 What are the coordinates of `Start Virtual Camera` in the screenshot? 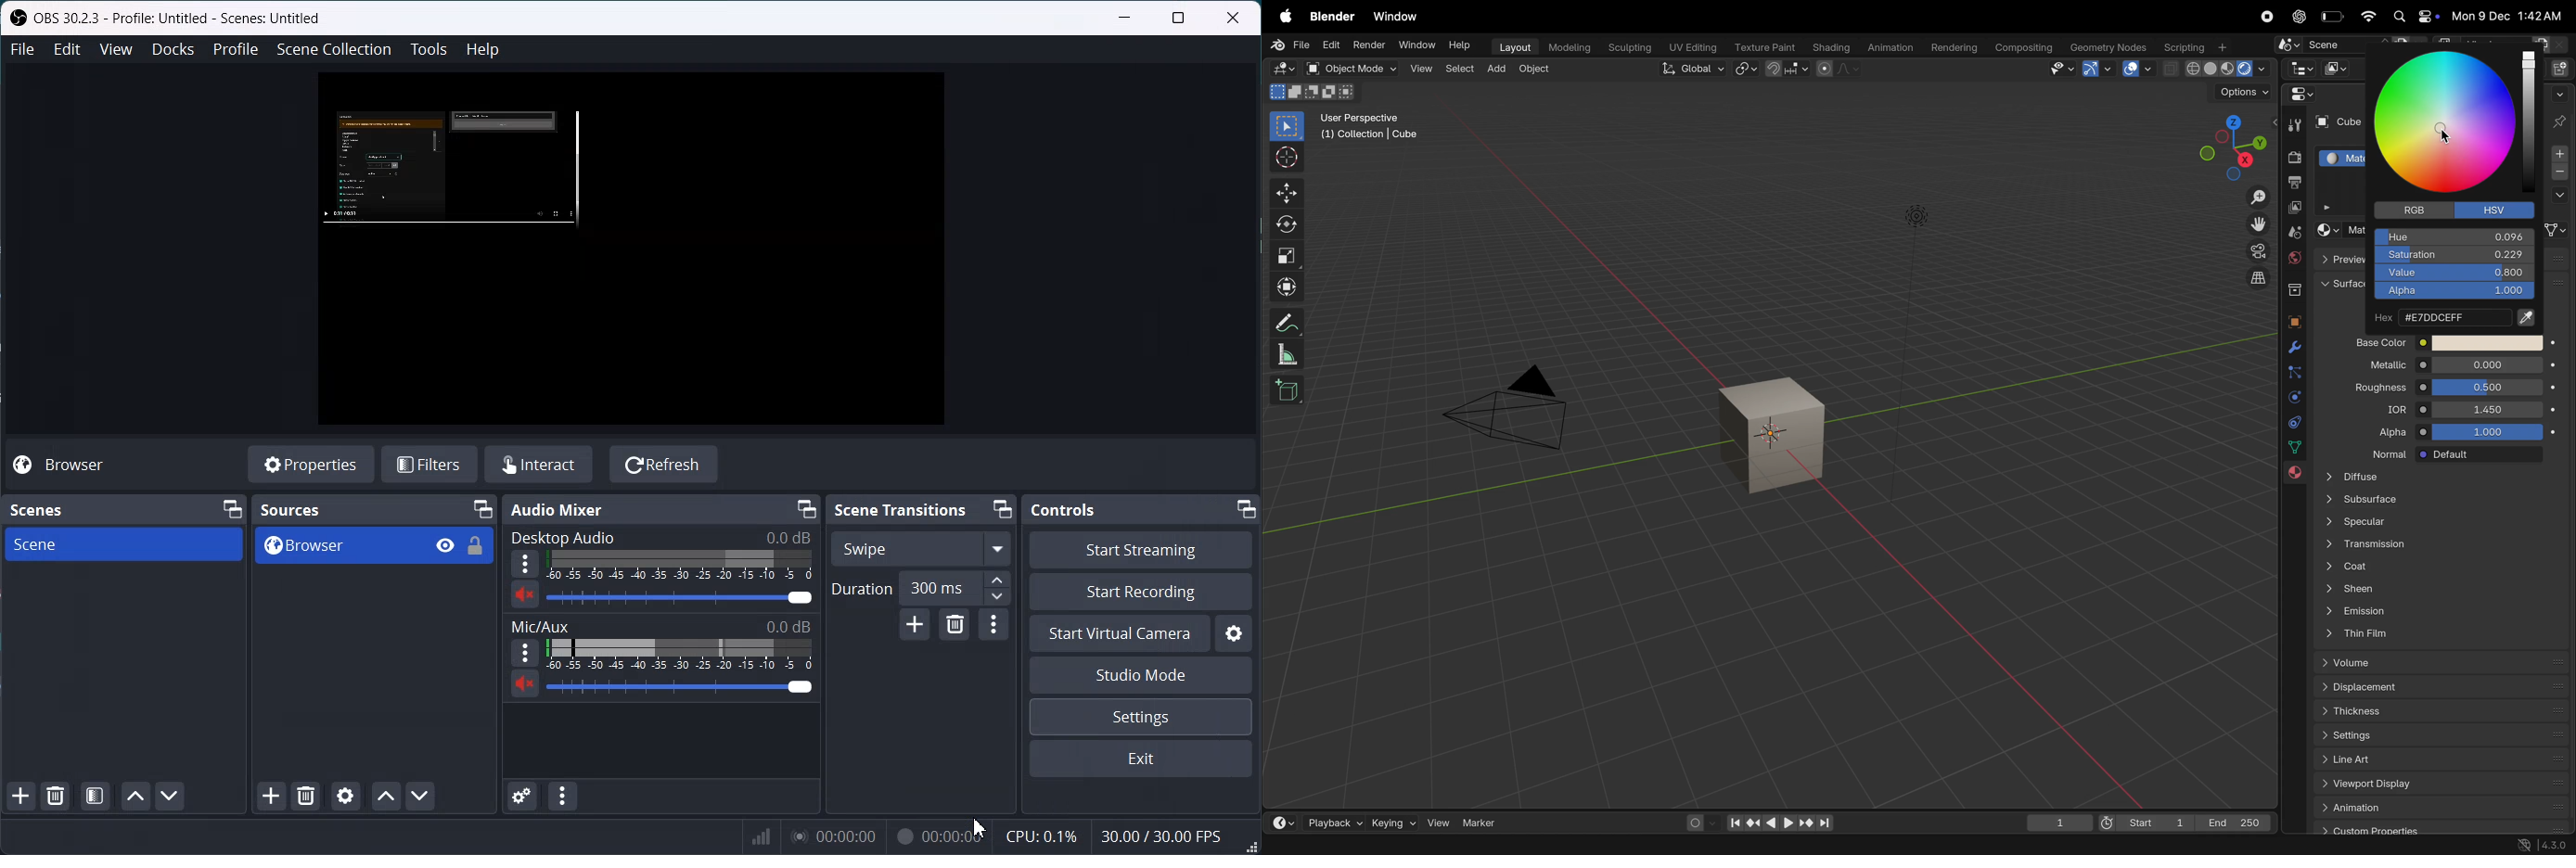 It's located at (1120, 633).